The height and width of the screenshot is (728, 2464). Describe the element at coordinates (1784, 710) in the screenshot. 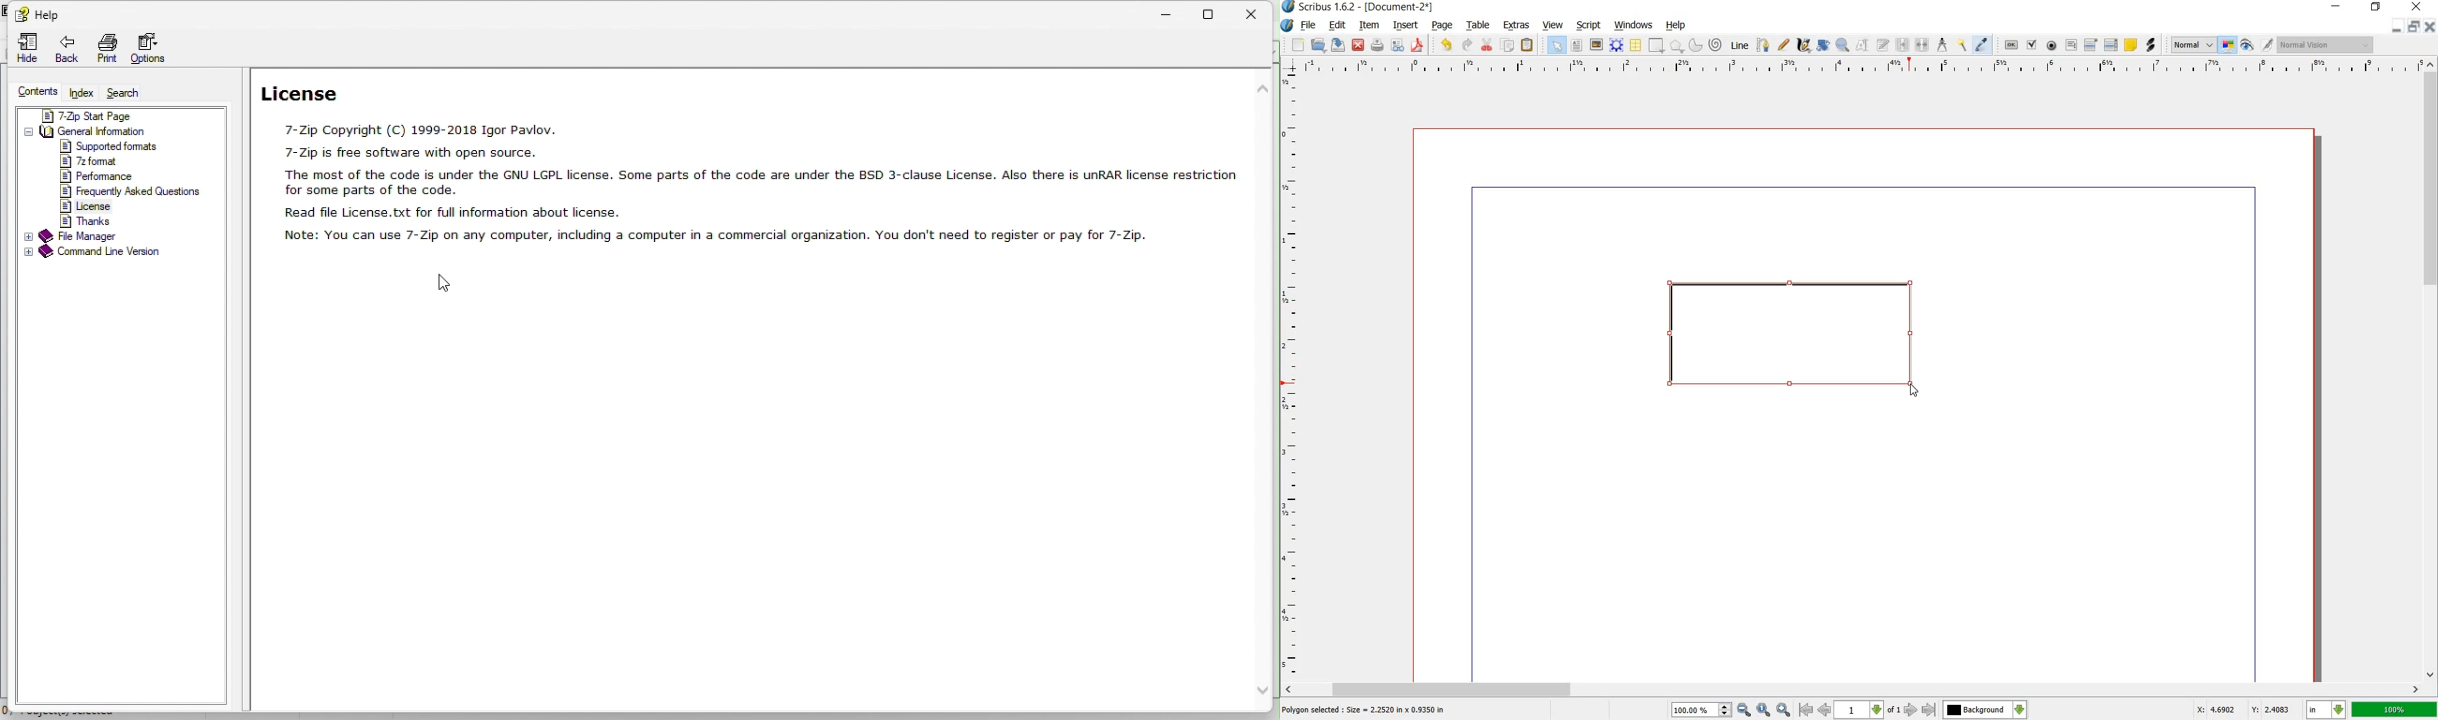

I see `zoom in` at that location.